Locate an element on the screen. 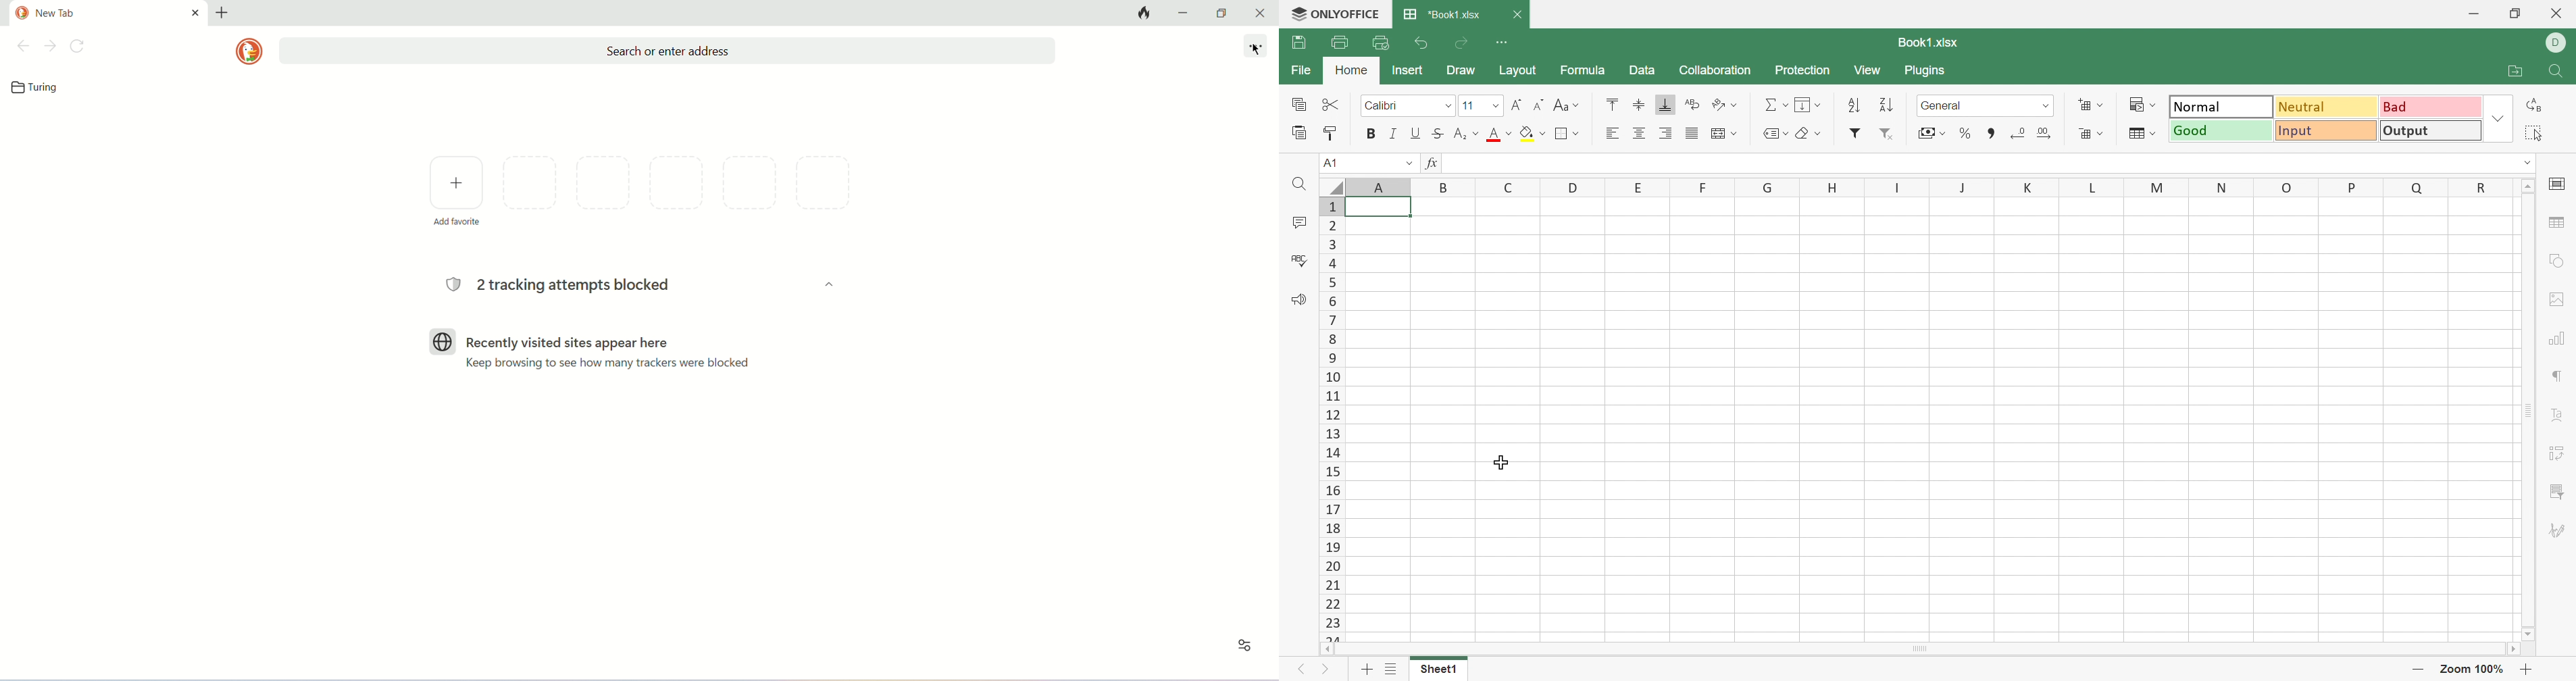  Scroll Bar is located at coordinates (1919, 649).